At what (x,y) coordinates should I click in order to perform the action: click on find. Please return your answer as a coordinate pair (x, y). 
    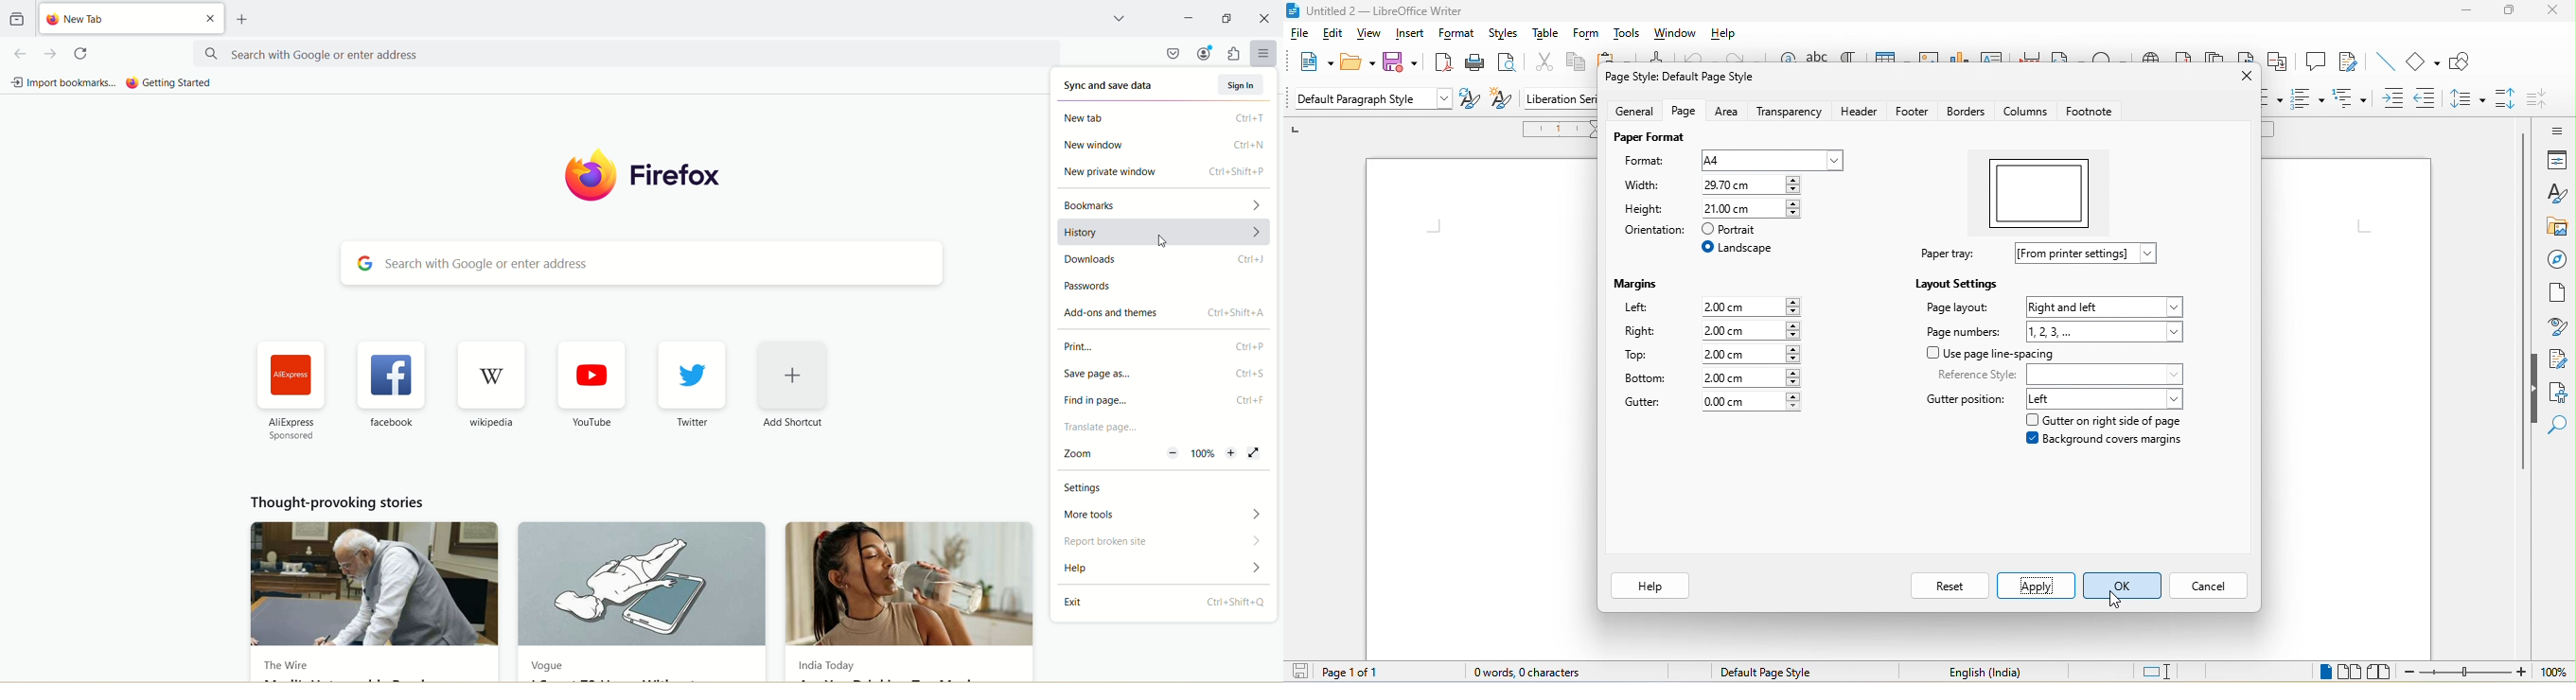
    Looking at the image, I should click on (2561, 428).